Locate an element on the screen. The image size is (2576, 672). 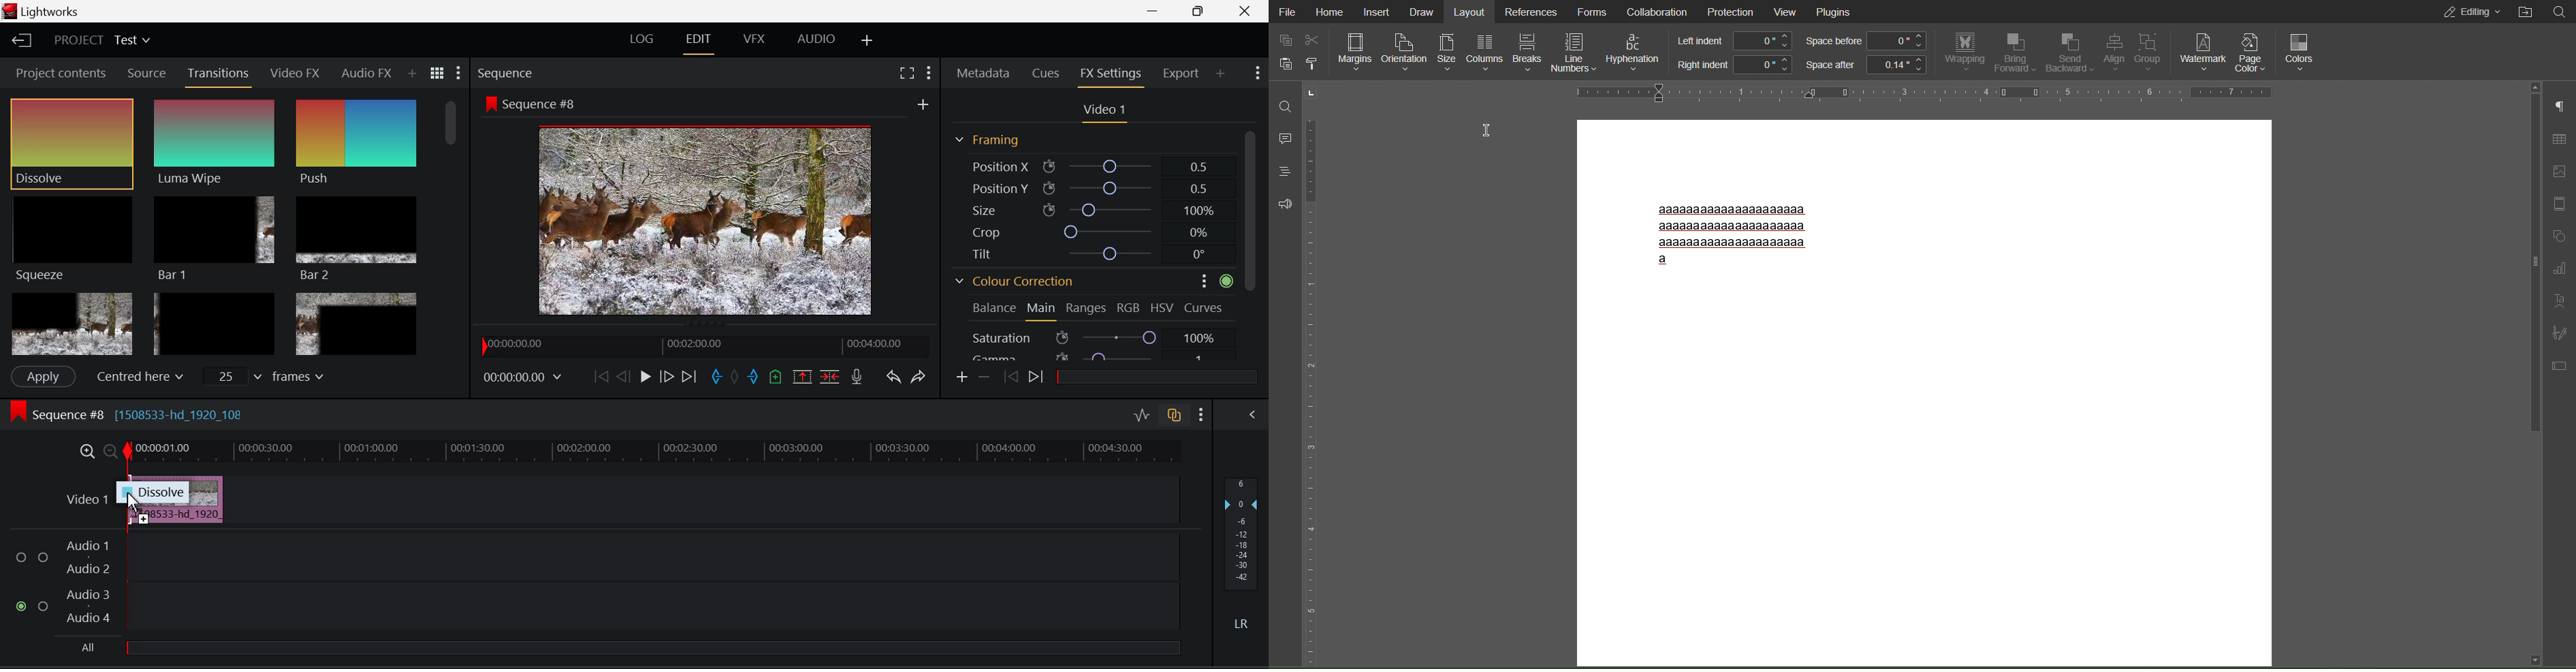
Go Forward is located at coordinates (666, 379).